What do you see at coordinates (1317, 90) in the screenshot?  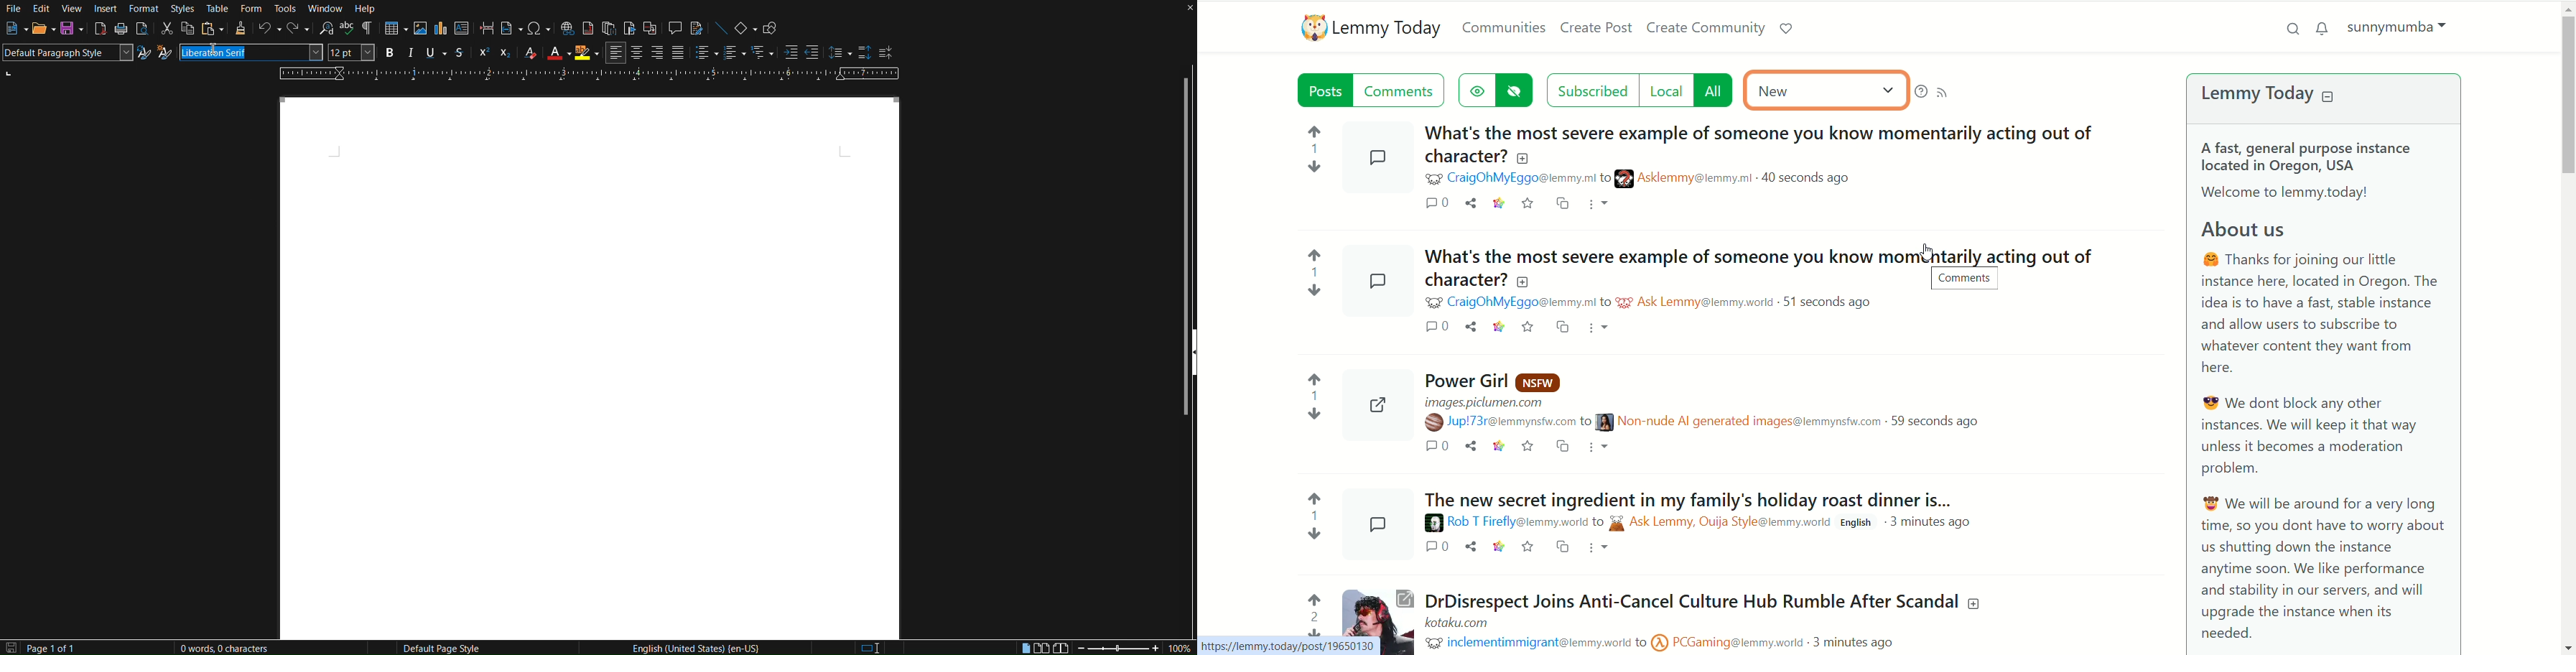 I see `posts` at bounding box center [1317, 90].